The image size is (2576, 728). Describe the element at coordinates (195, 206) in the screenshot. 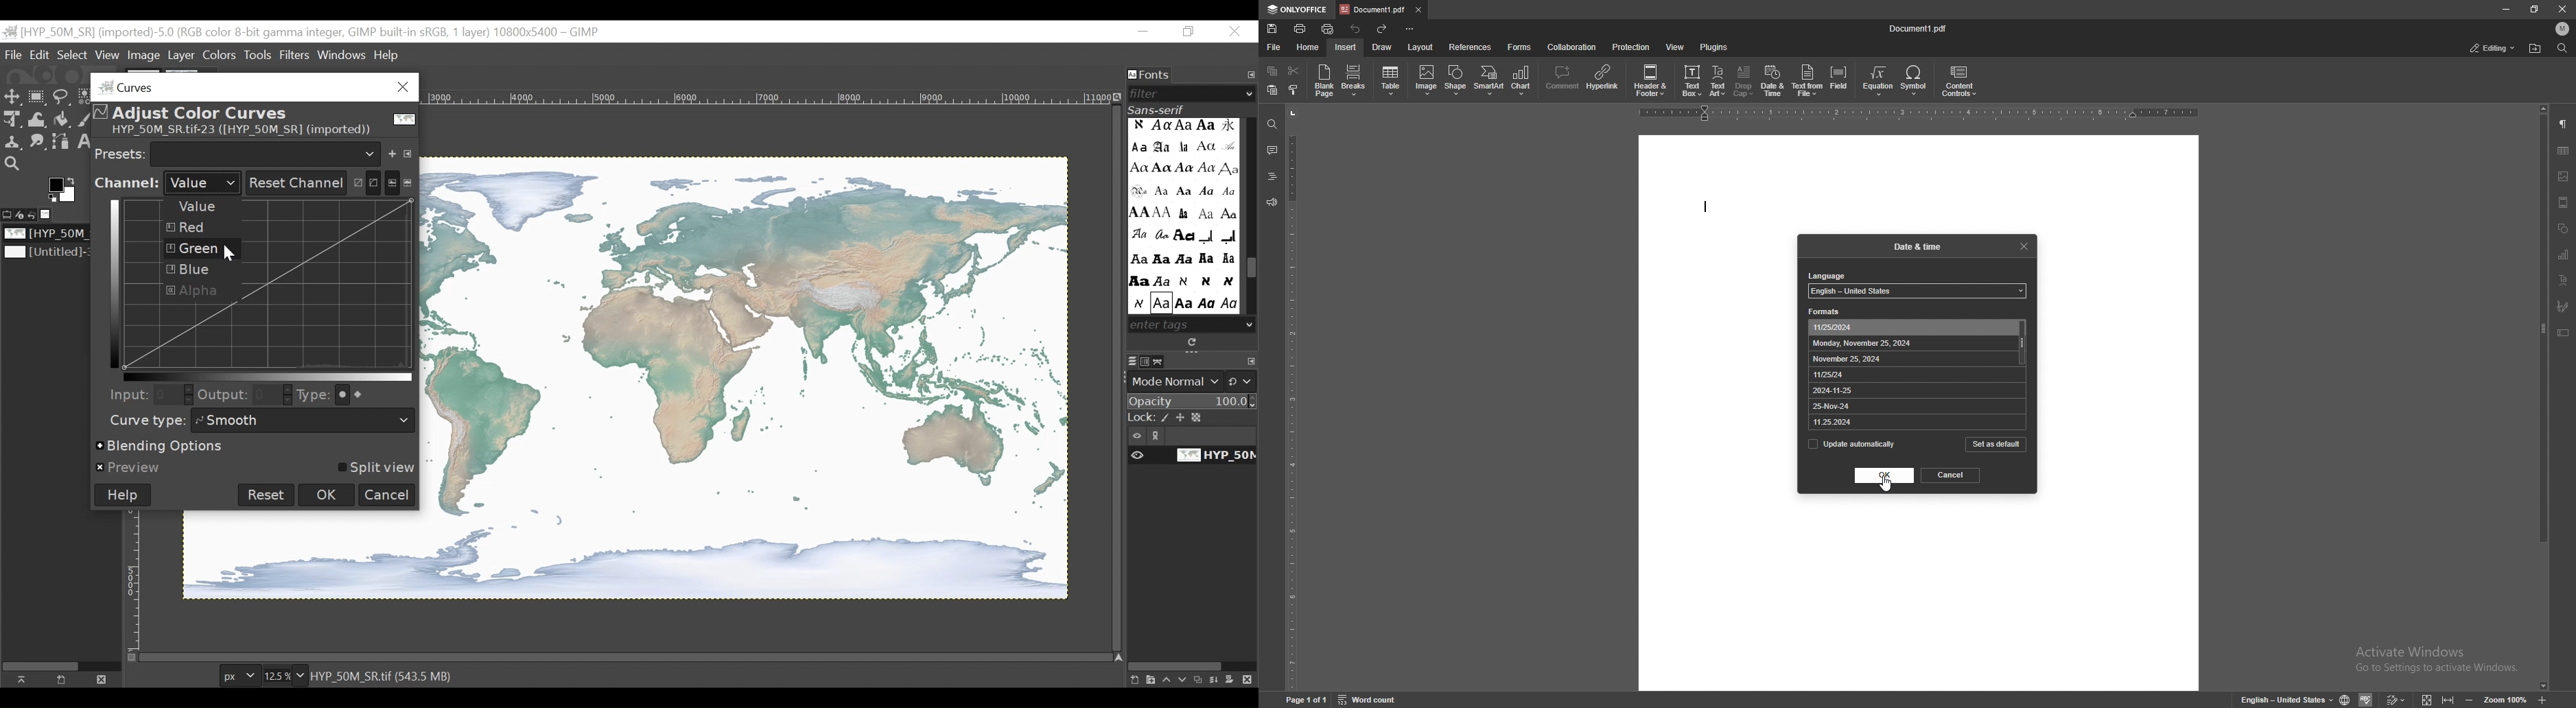

I see `Value` at that location.